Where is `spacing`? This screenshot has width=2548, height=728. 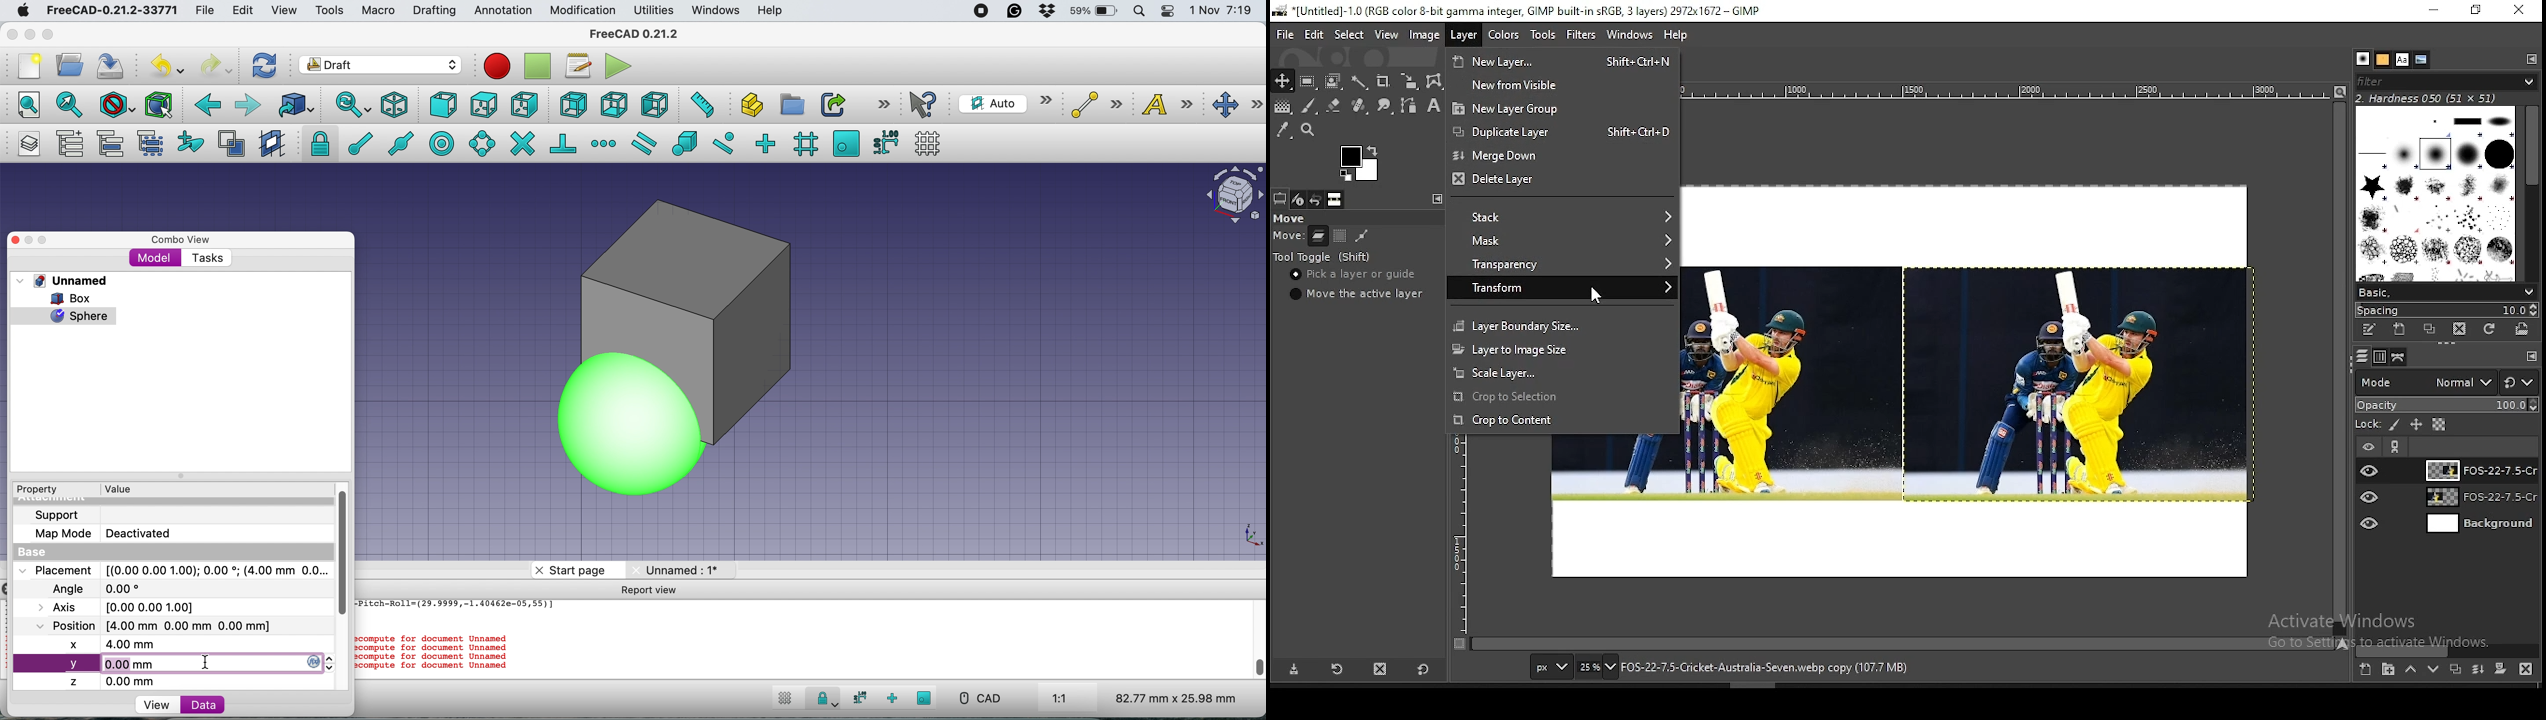 spacing is located at coordinates (2446, 309).